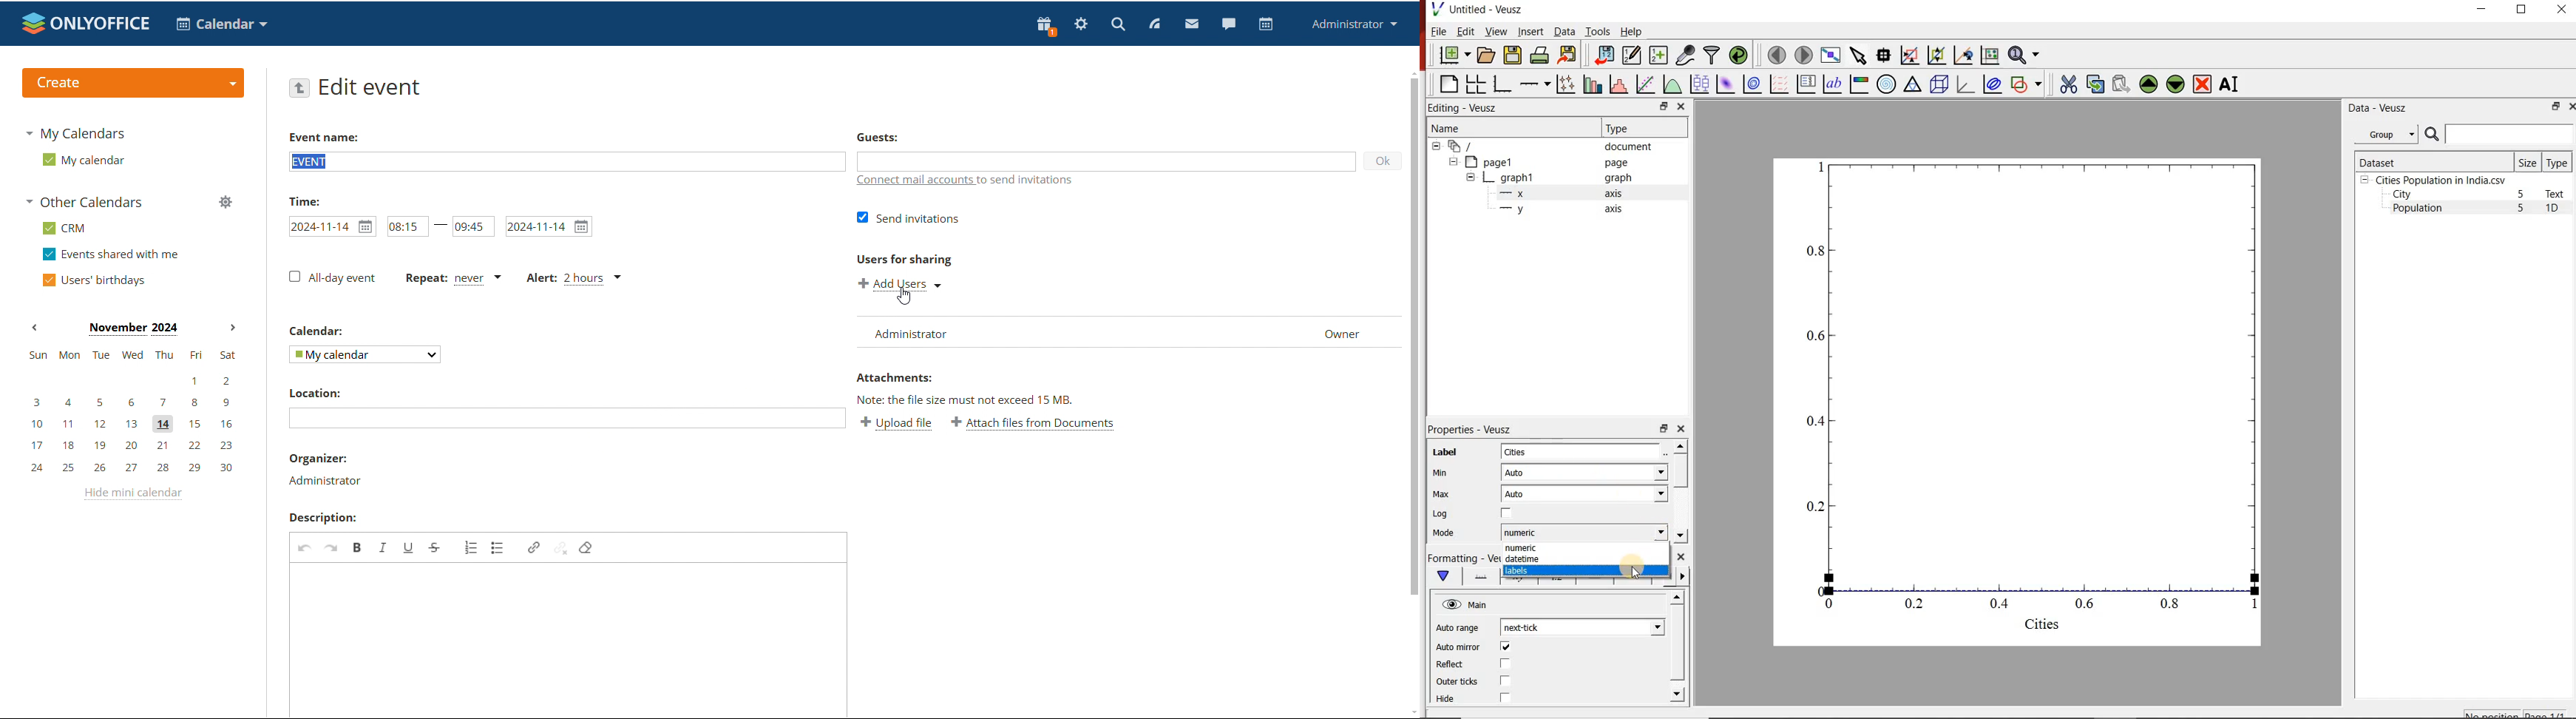 This screenshot has height=728, width=2576. I want to click on link, so click(535, 547).